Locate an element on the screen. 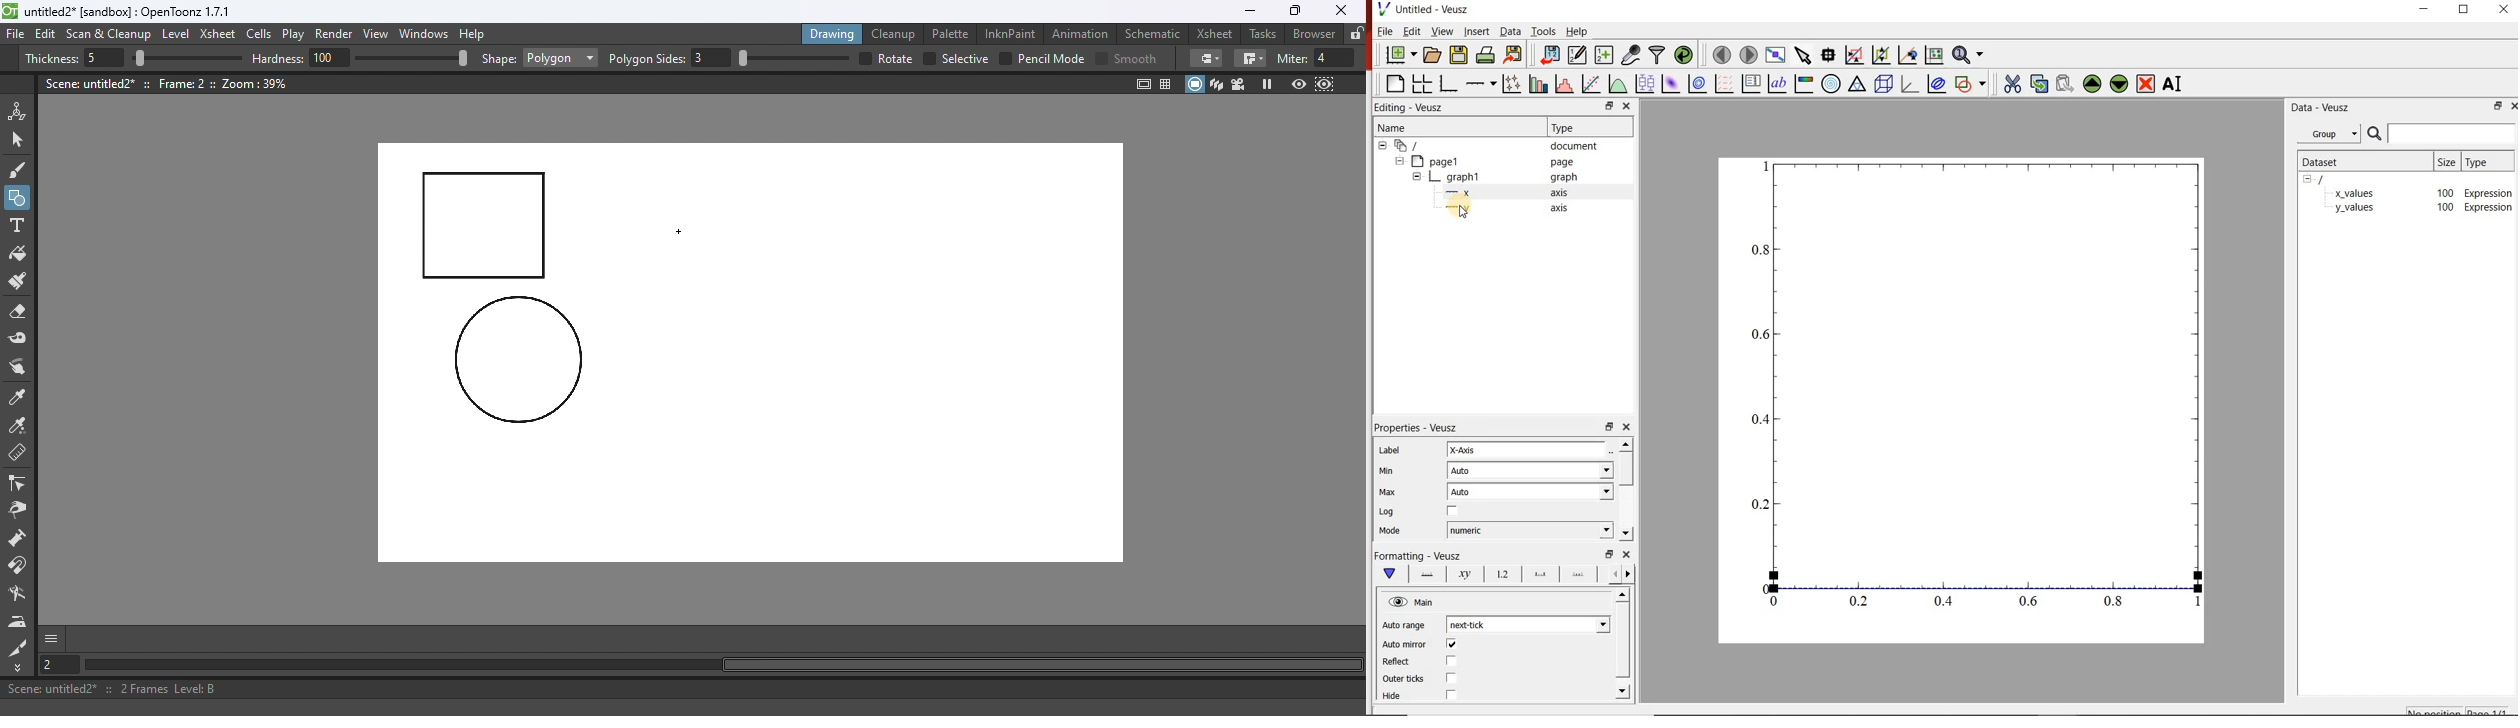 This screenshot has width=2520, height=728. open document is located at coordinates (1433, 54).